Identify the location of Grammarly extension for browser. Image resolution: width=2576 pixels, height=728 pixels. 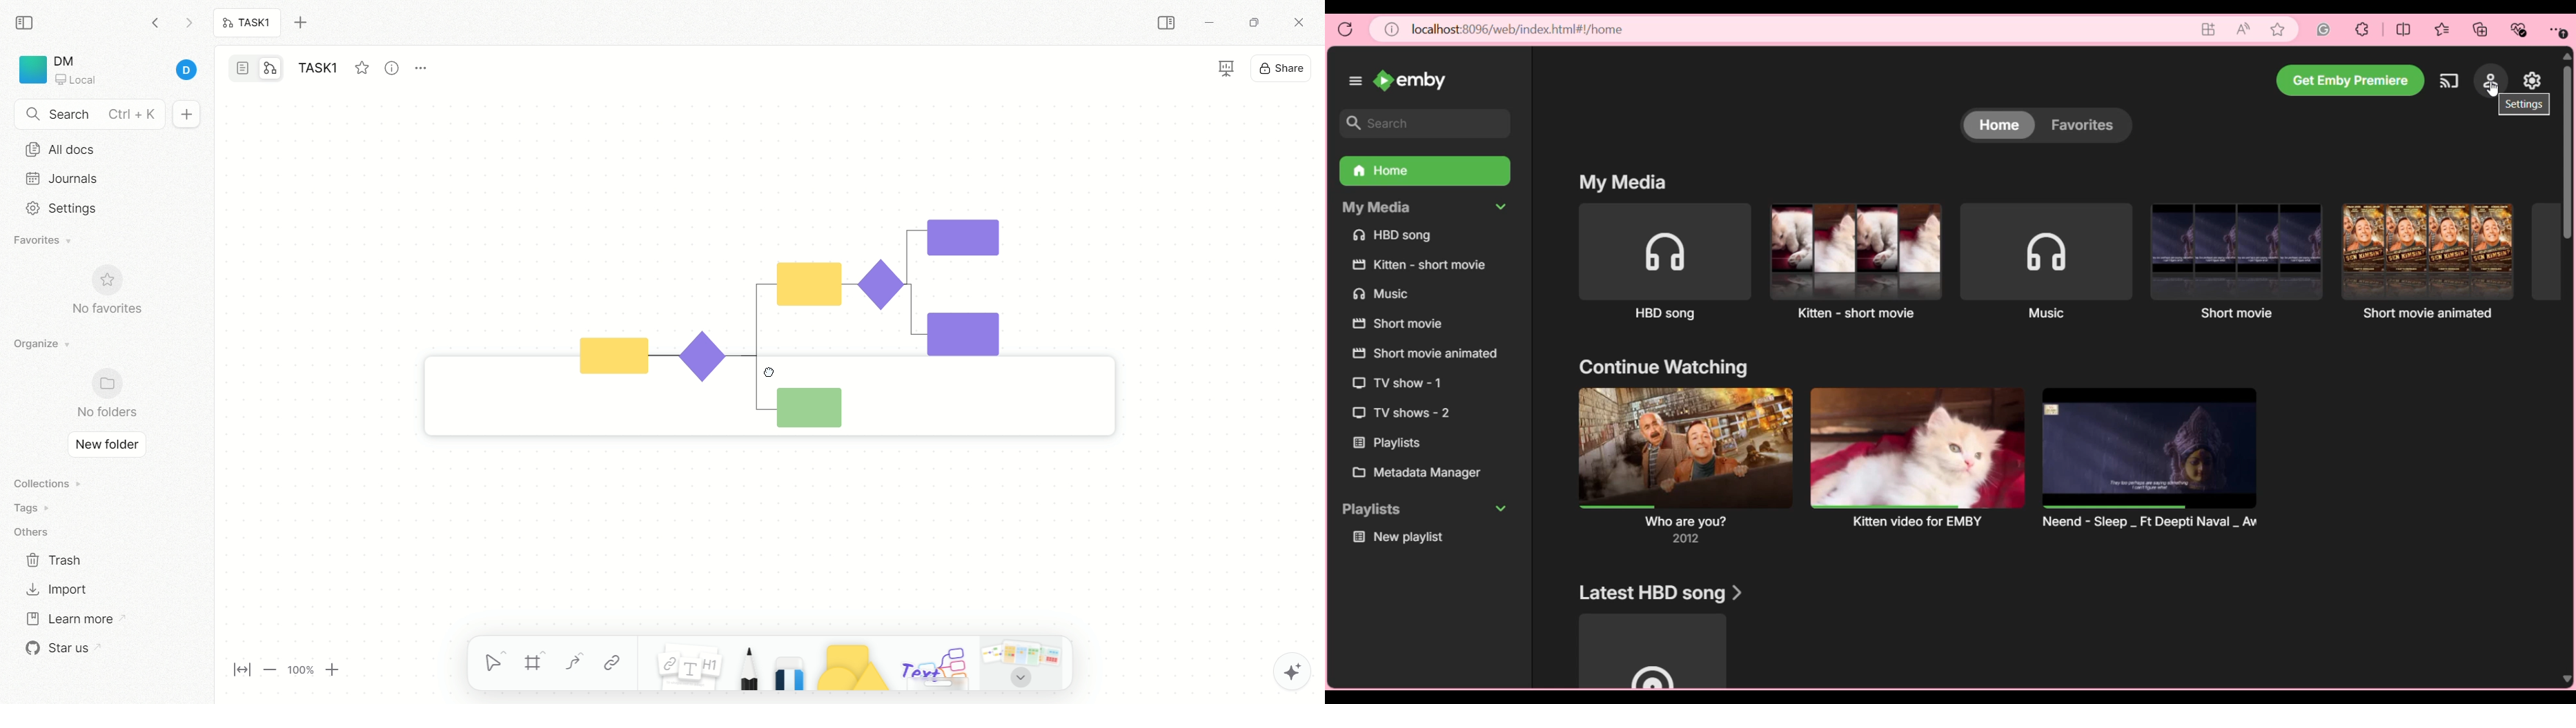
(2324, 29).